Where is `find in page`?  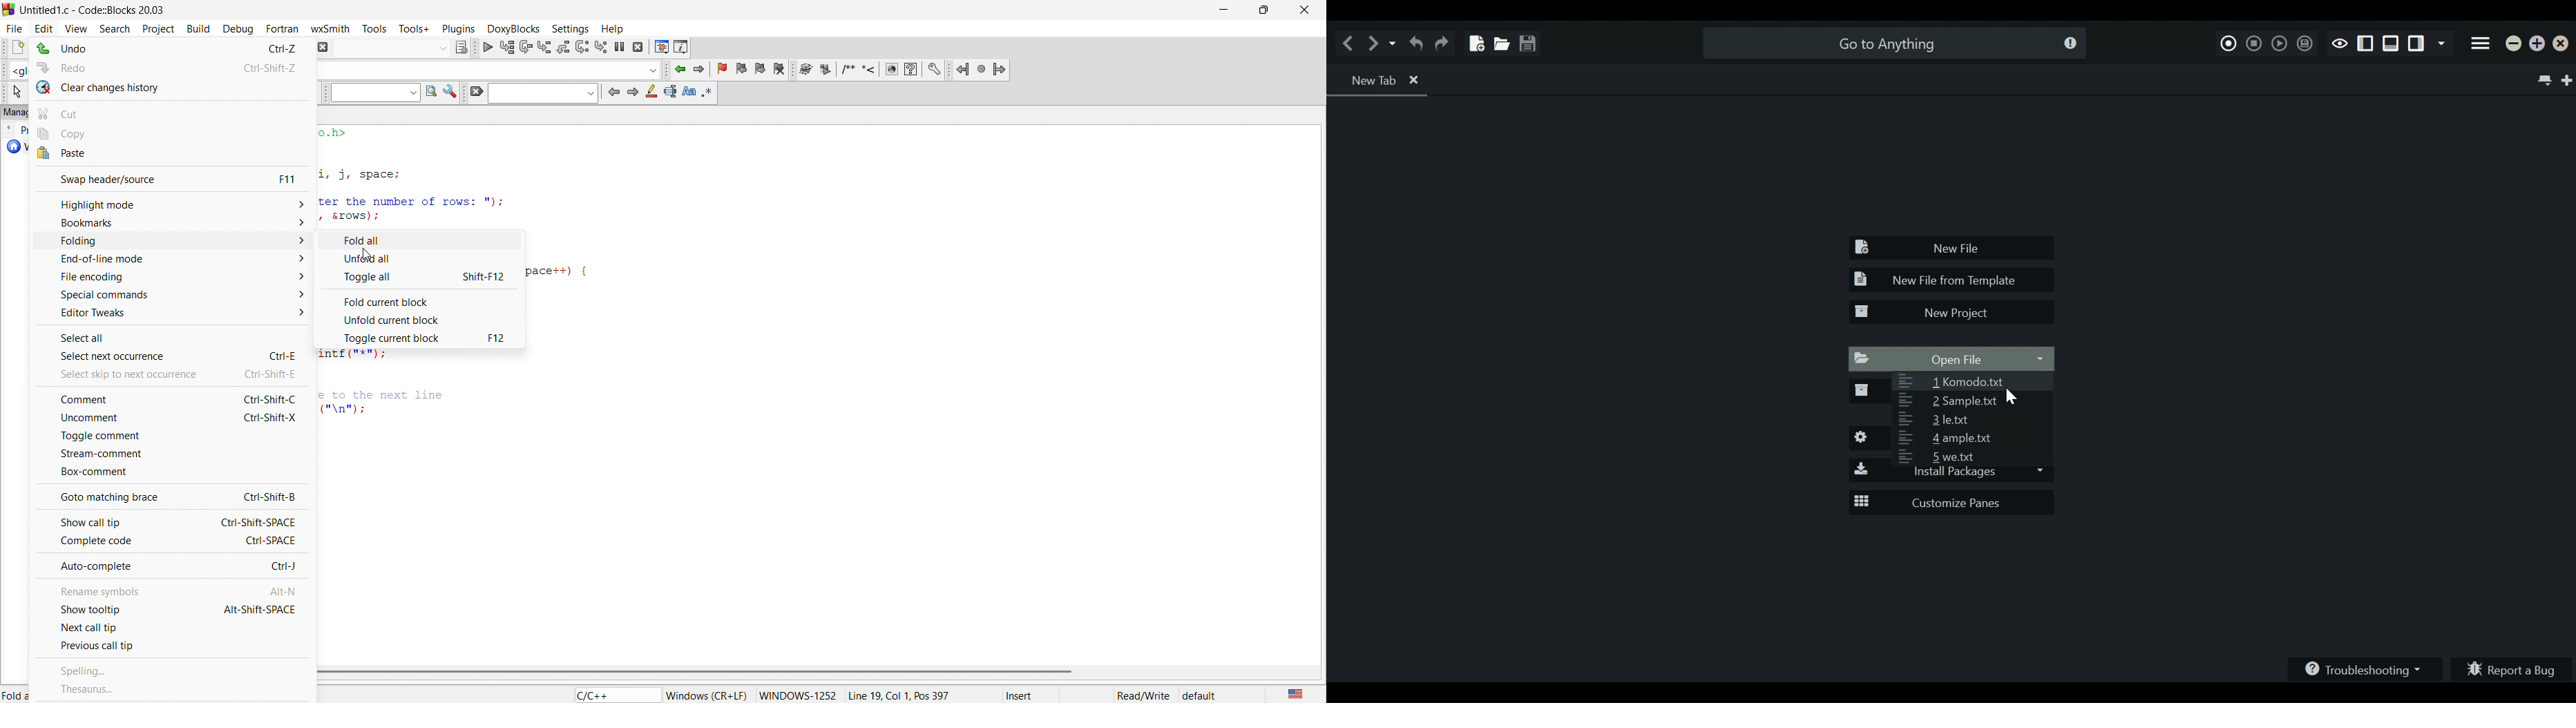
find in page is located at coordinates (429, 93).